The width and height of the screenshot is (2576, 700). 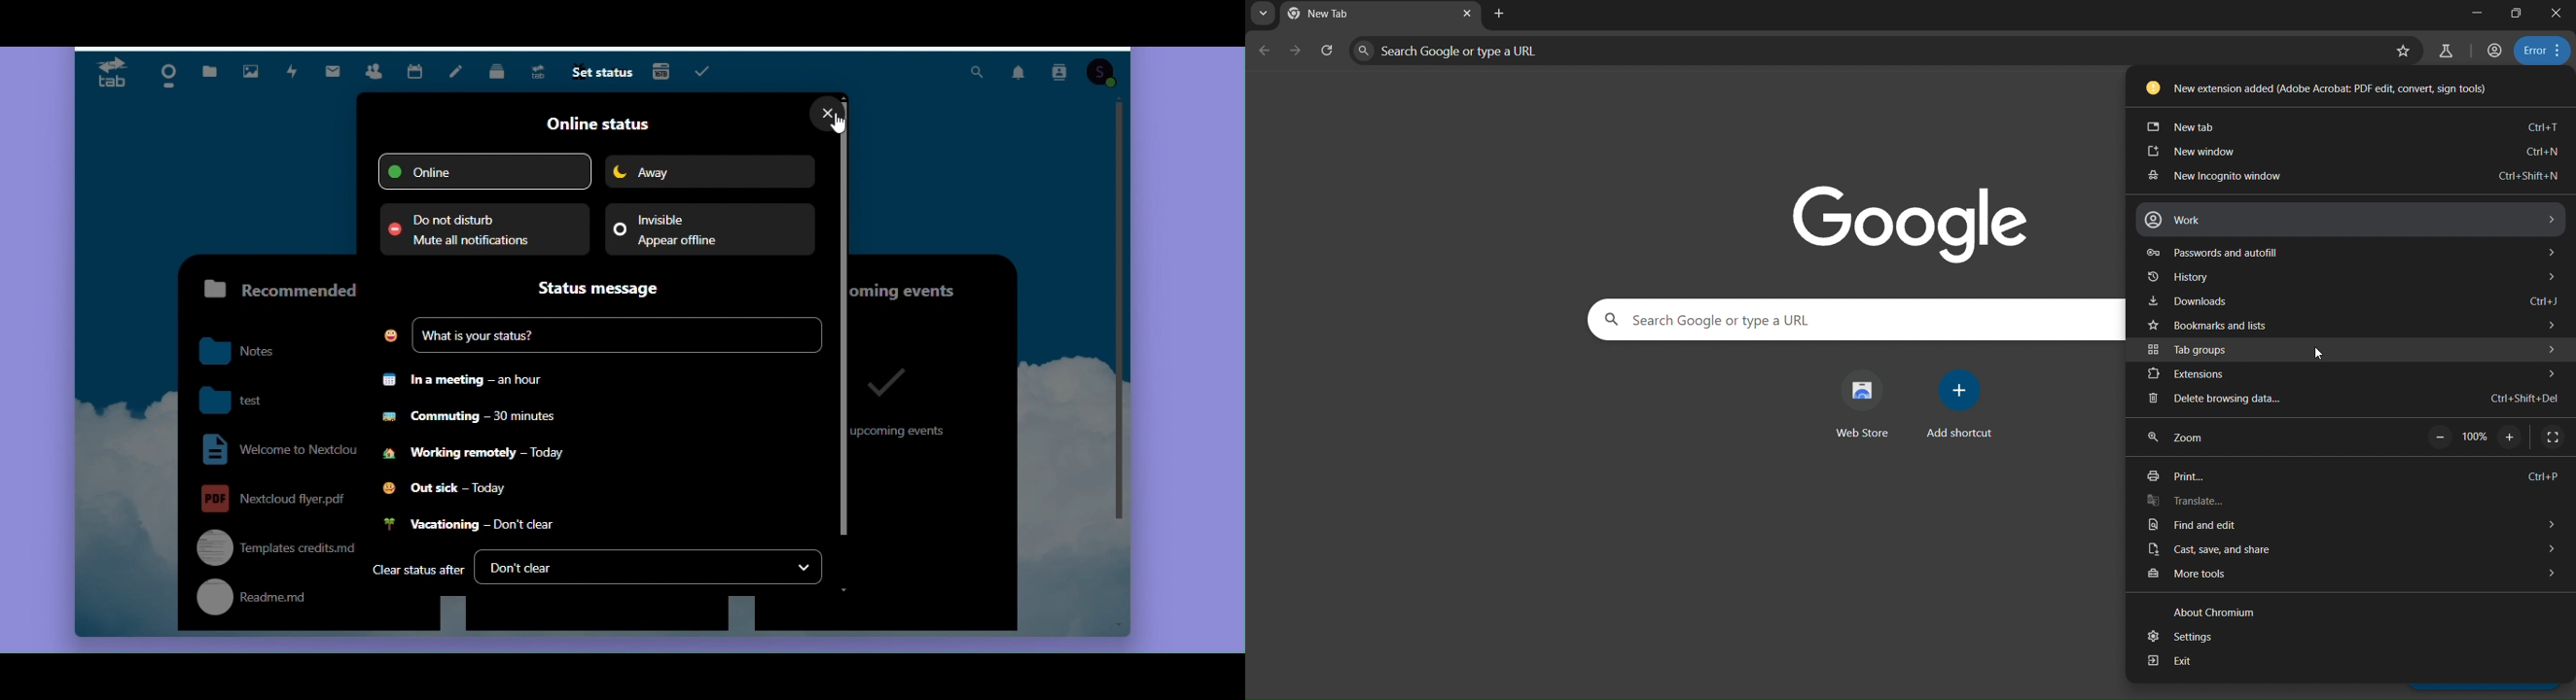 What do you see at coordinates (1266, 15) in the screenshot?
I see `search tabs` at bounding box center [1266, 15].